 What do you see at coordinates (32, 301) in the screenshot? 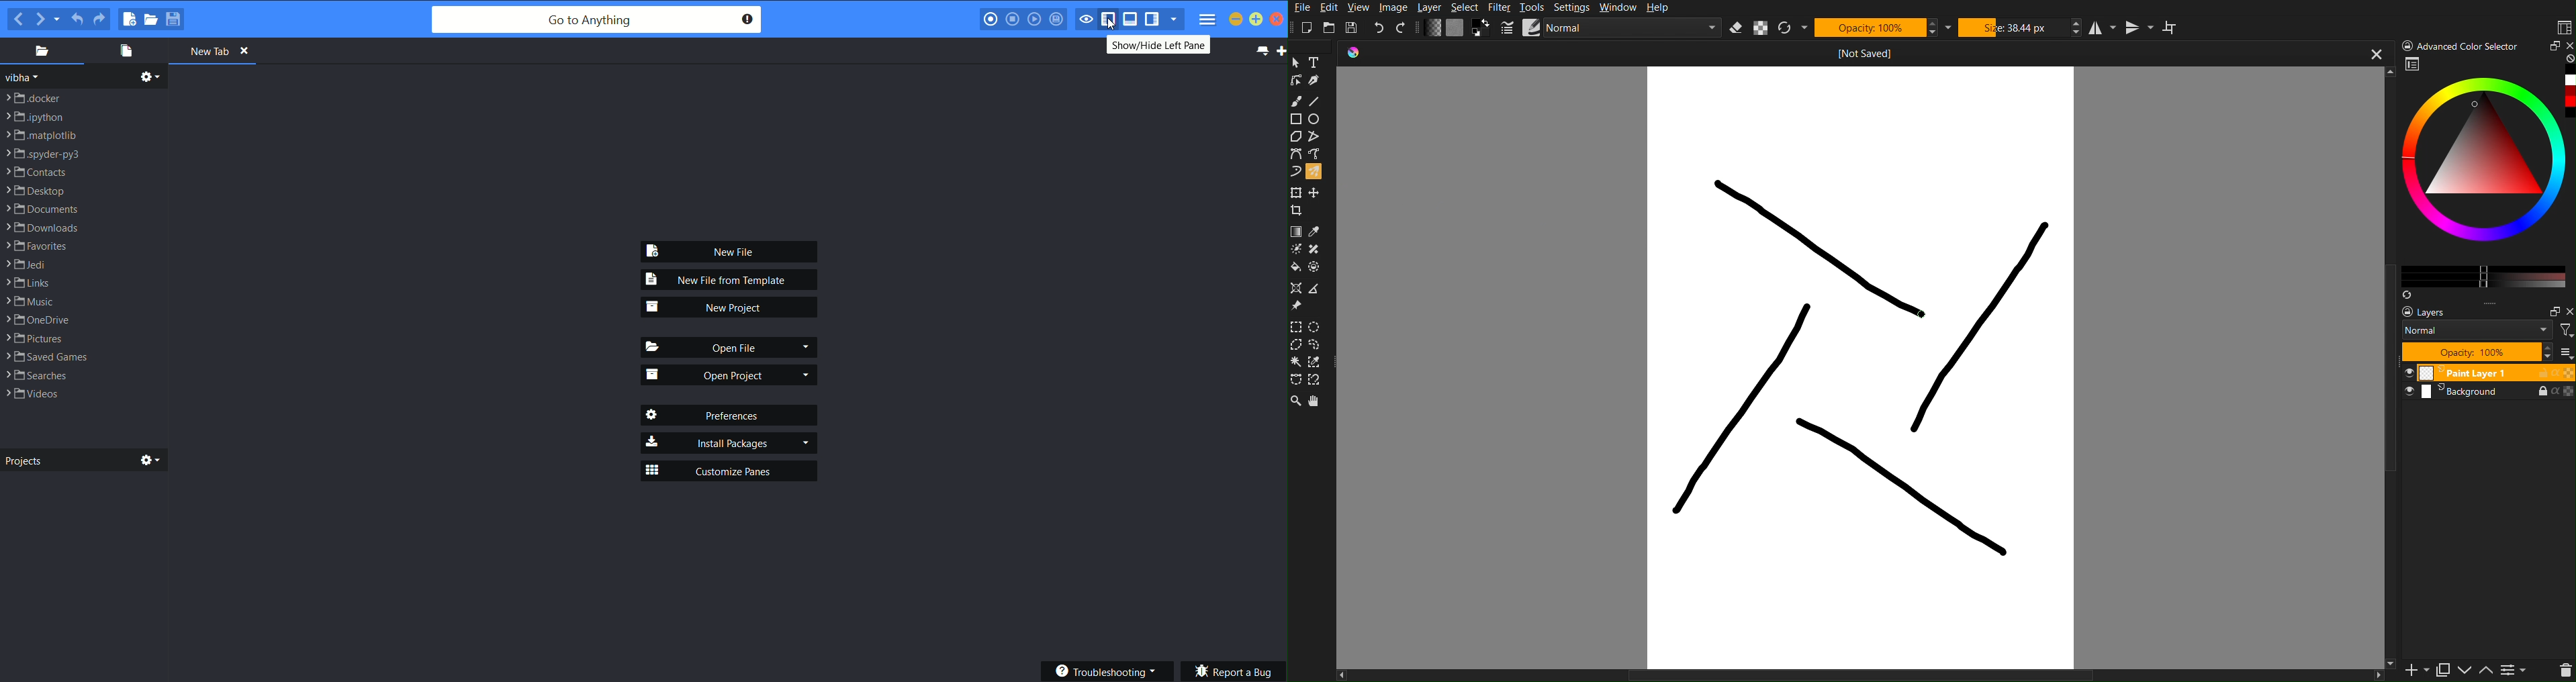
I see `music` at bounding box center [32, 301].